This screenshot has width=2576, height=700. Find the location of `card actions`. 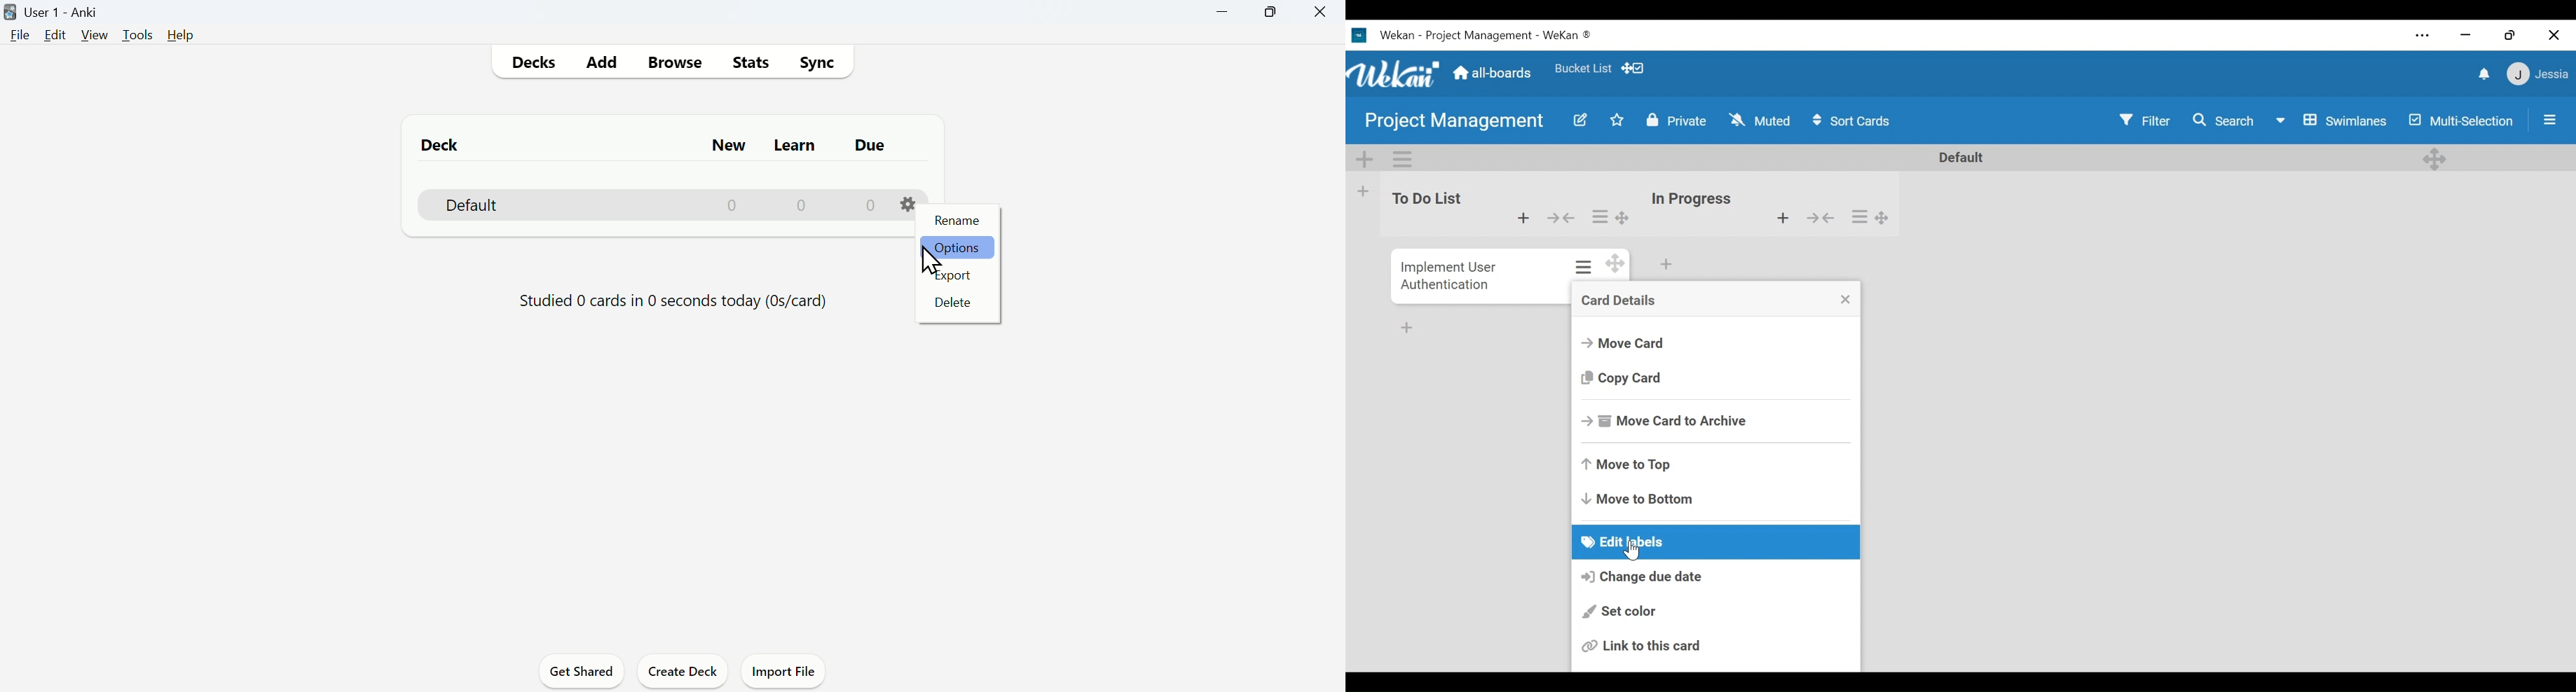

card actions is located at coordinates (1584, 266).